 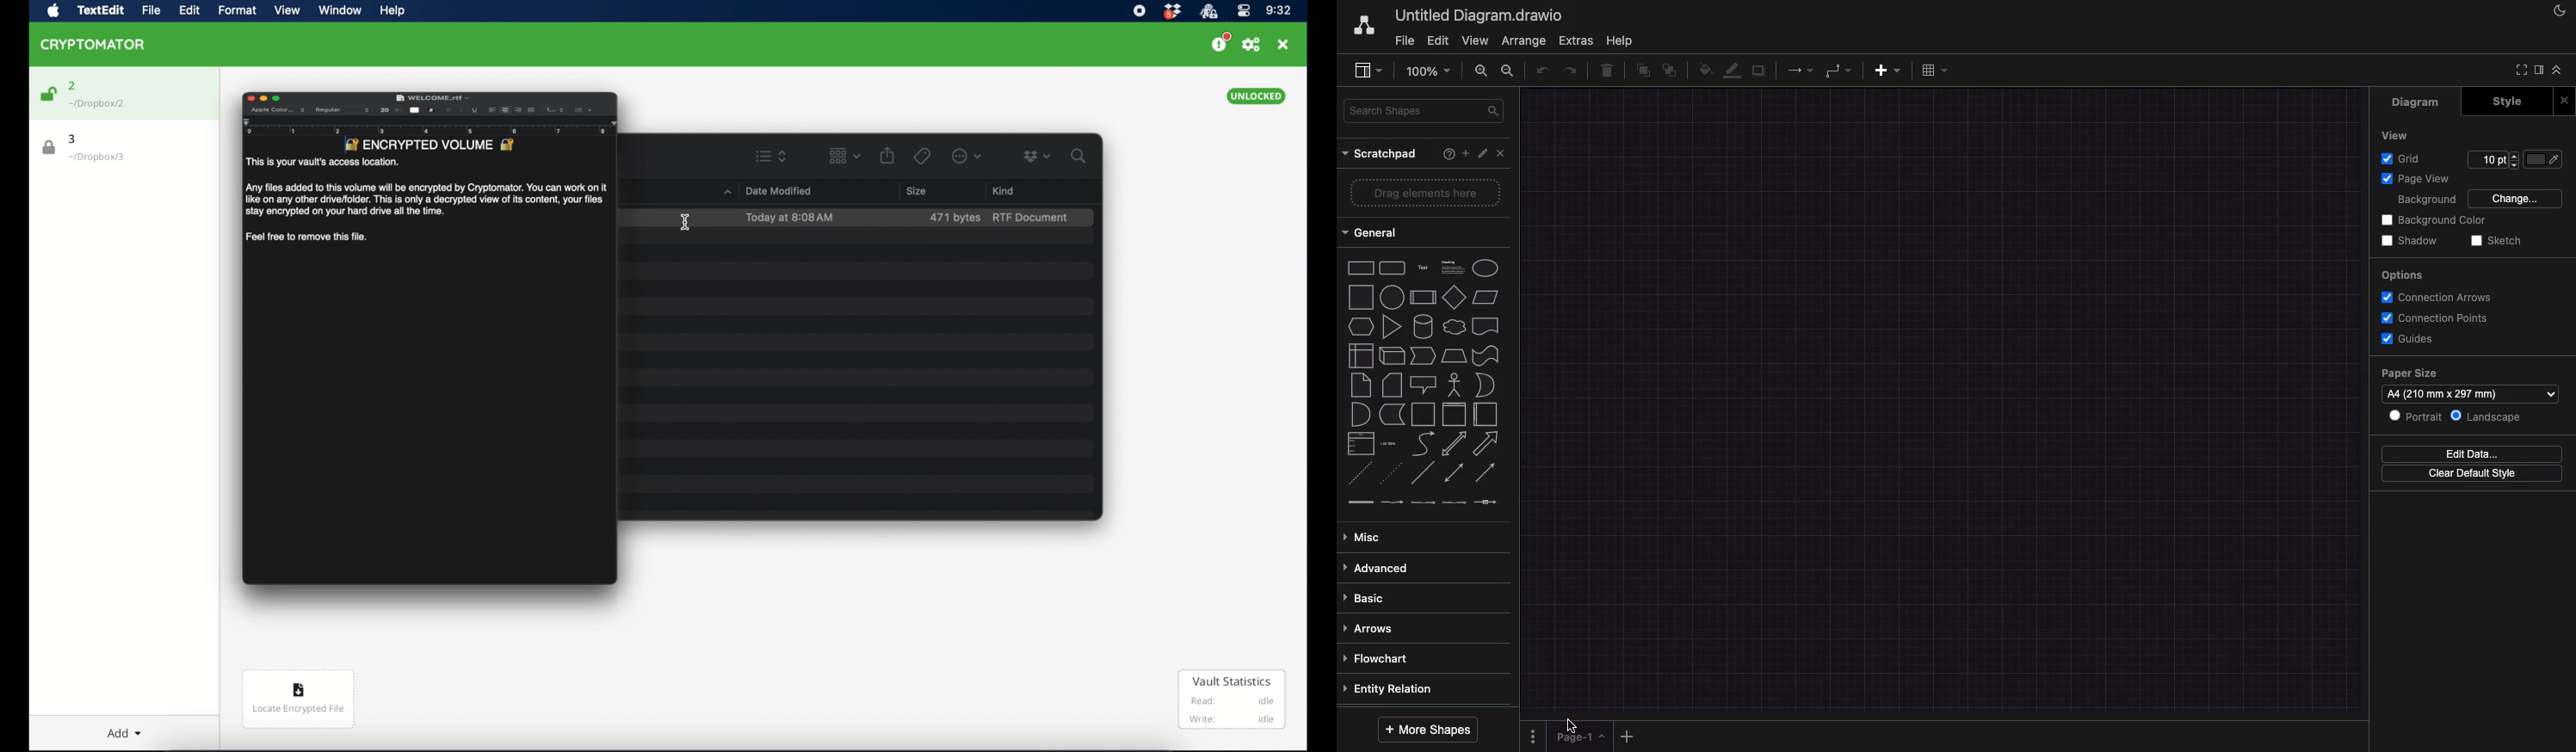 What do you see at coordinates (955, 217) in the screenshot?
I see `471 bytes` at bounding box center [955, 217].